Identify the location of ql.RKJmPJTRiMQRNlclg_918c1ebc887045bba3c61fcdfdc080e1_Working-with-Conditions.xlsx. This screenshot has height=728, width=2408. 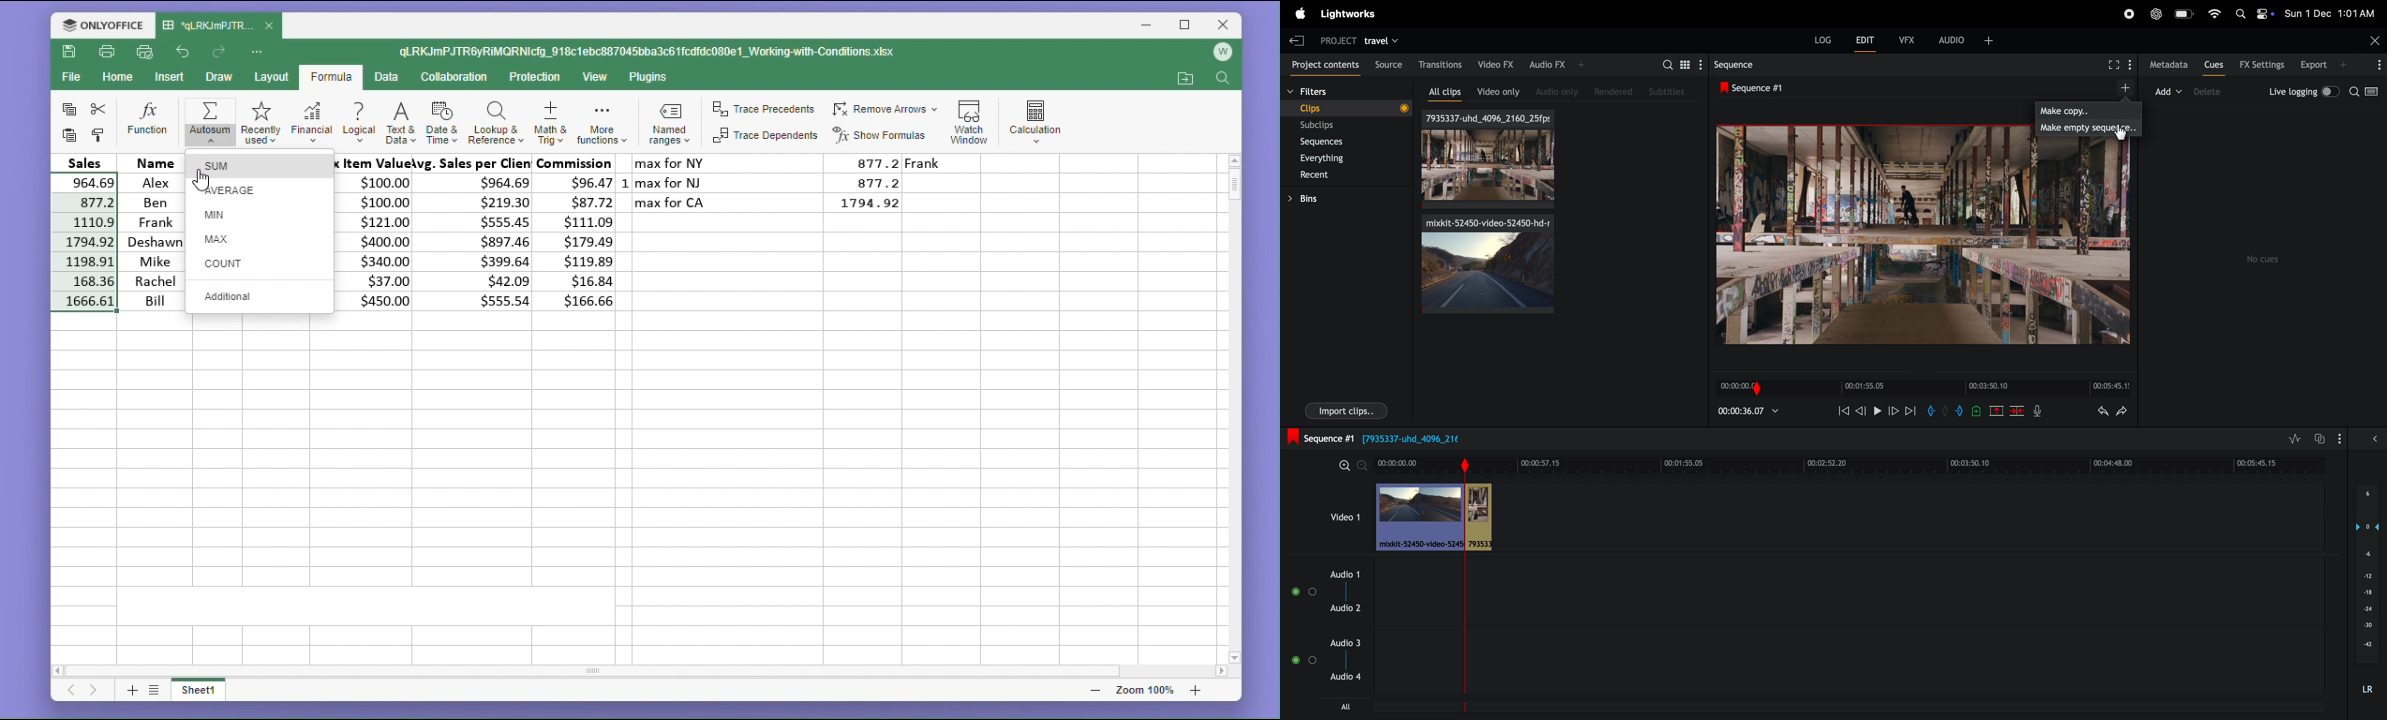
(668, 52).